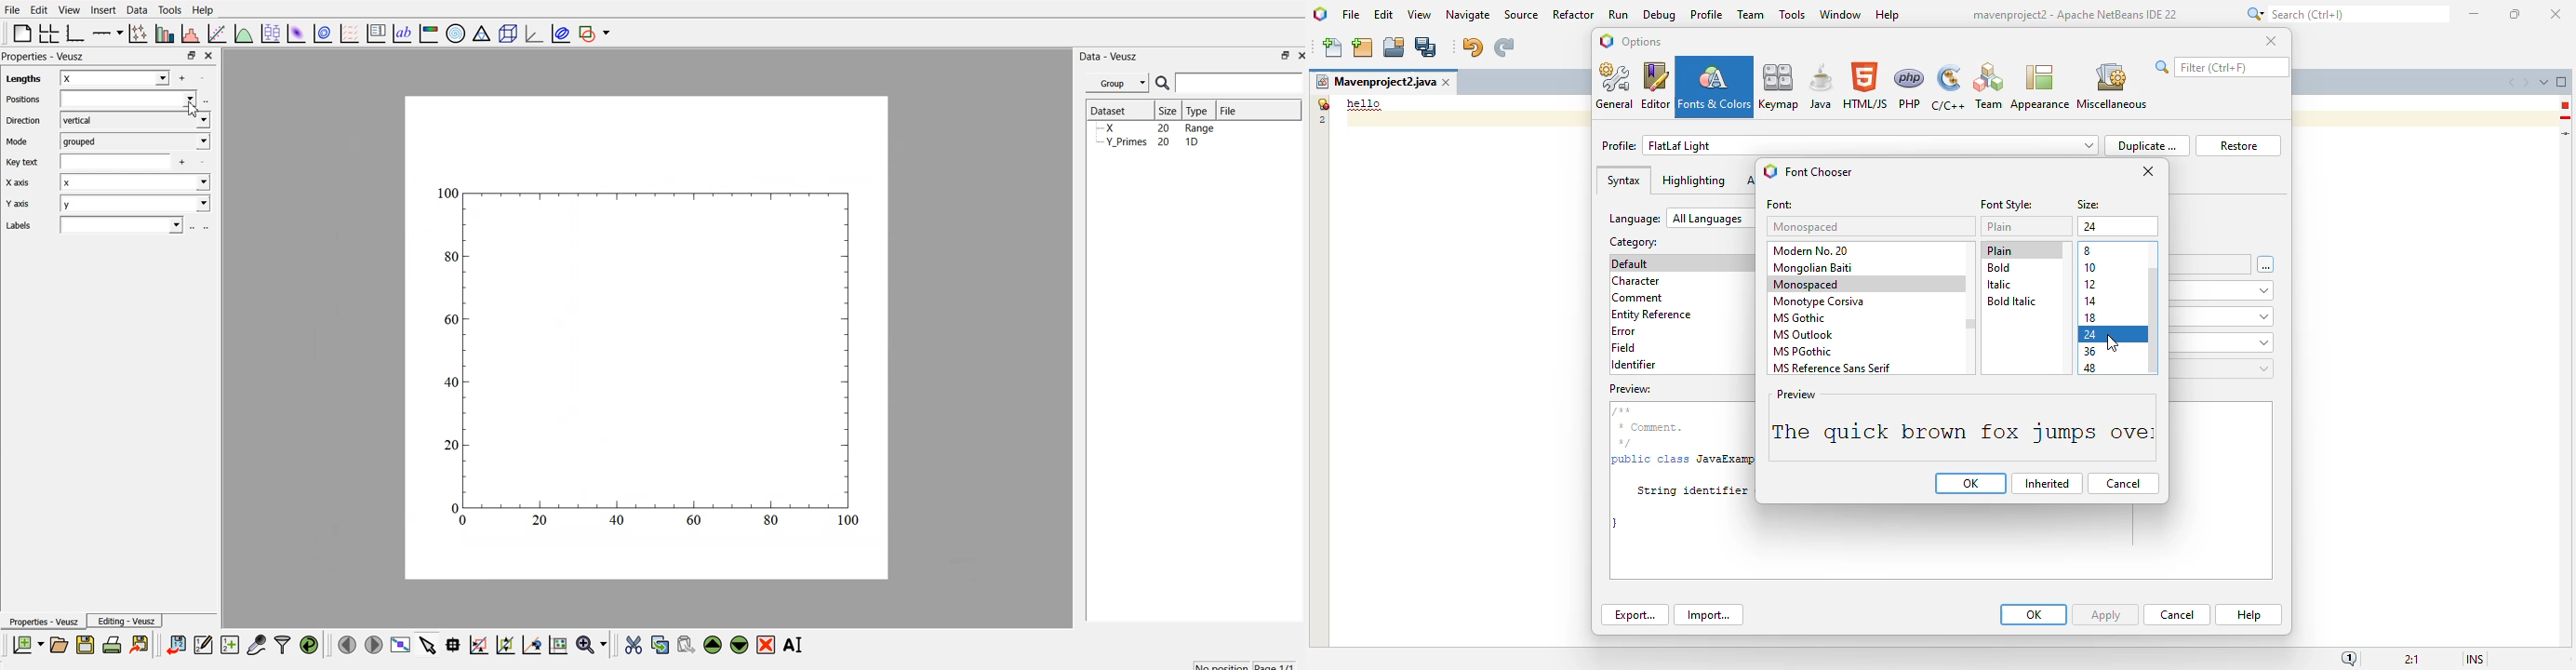 This screenshot has height=672, width=2576. I want to click on Team, so click(1988, 87).